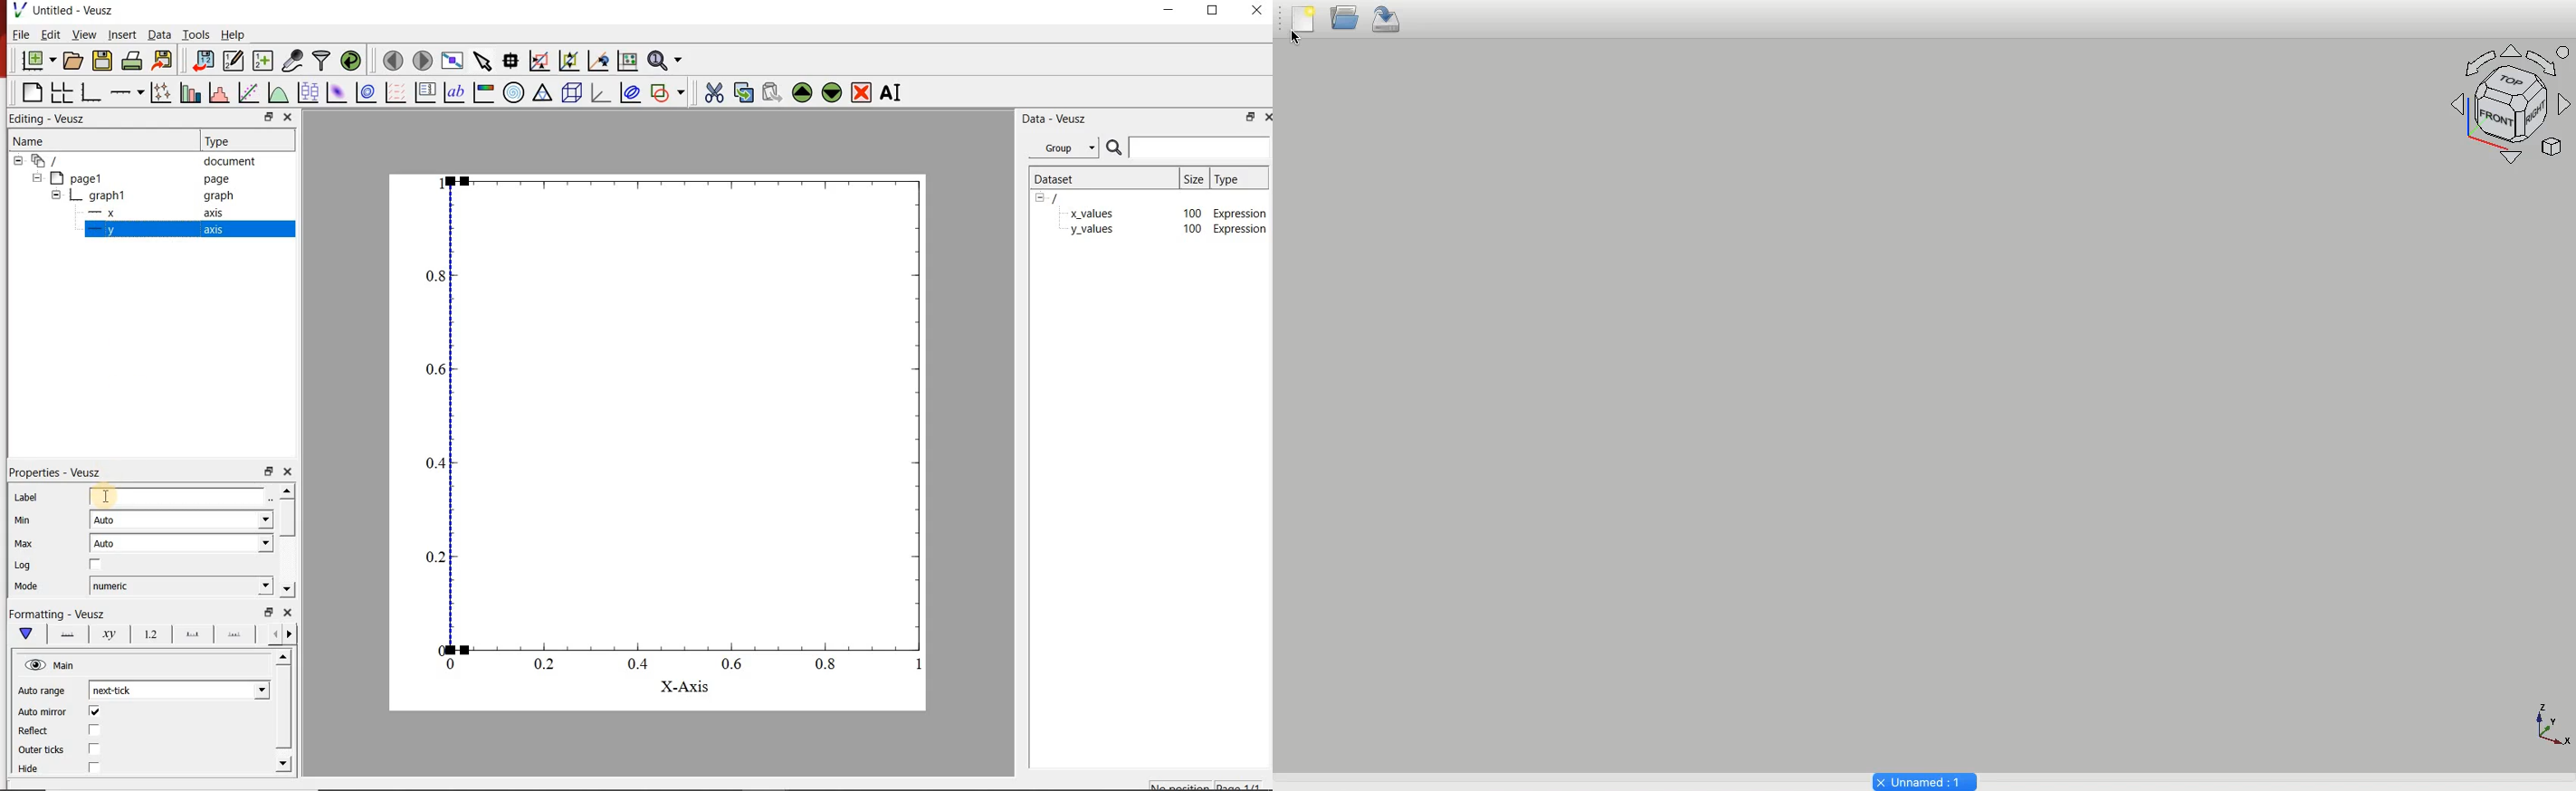 The width and height of the screenshot is (2576, 812). Describe the element at coordinates (743, 93) in the screenshot. I see `copy the selected widget` at that location.